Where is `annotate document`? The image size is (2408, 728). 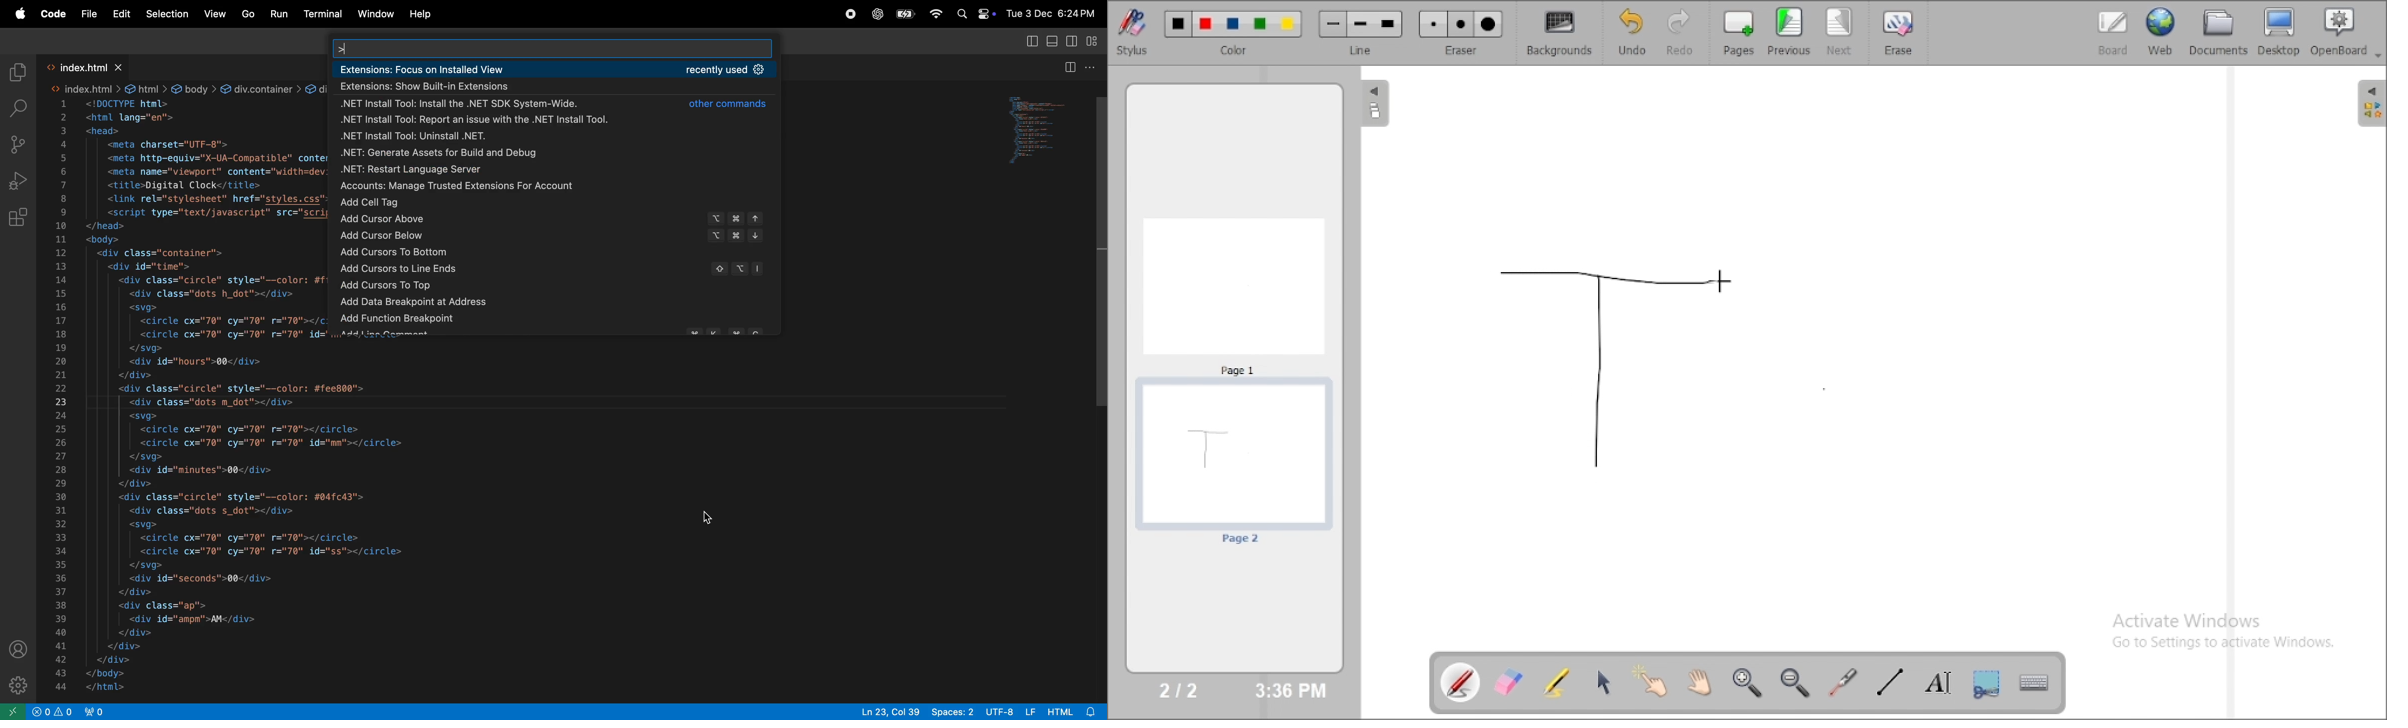 annotate document is located at coordinates (1462, 682).